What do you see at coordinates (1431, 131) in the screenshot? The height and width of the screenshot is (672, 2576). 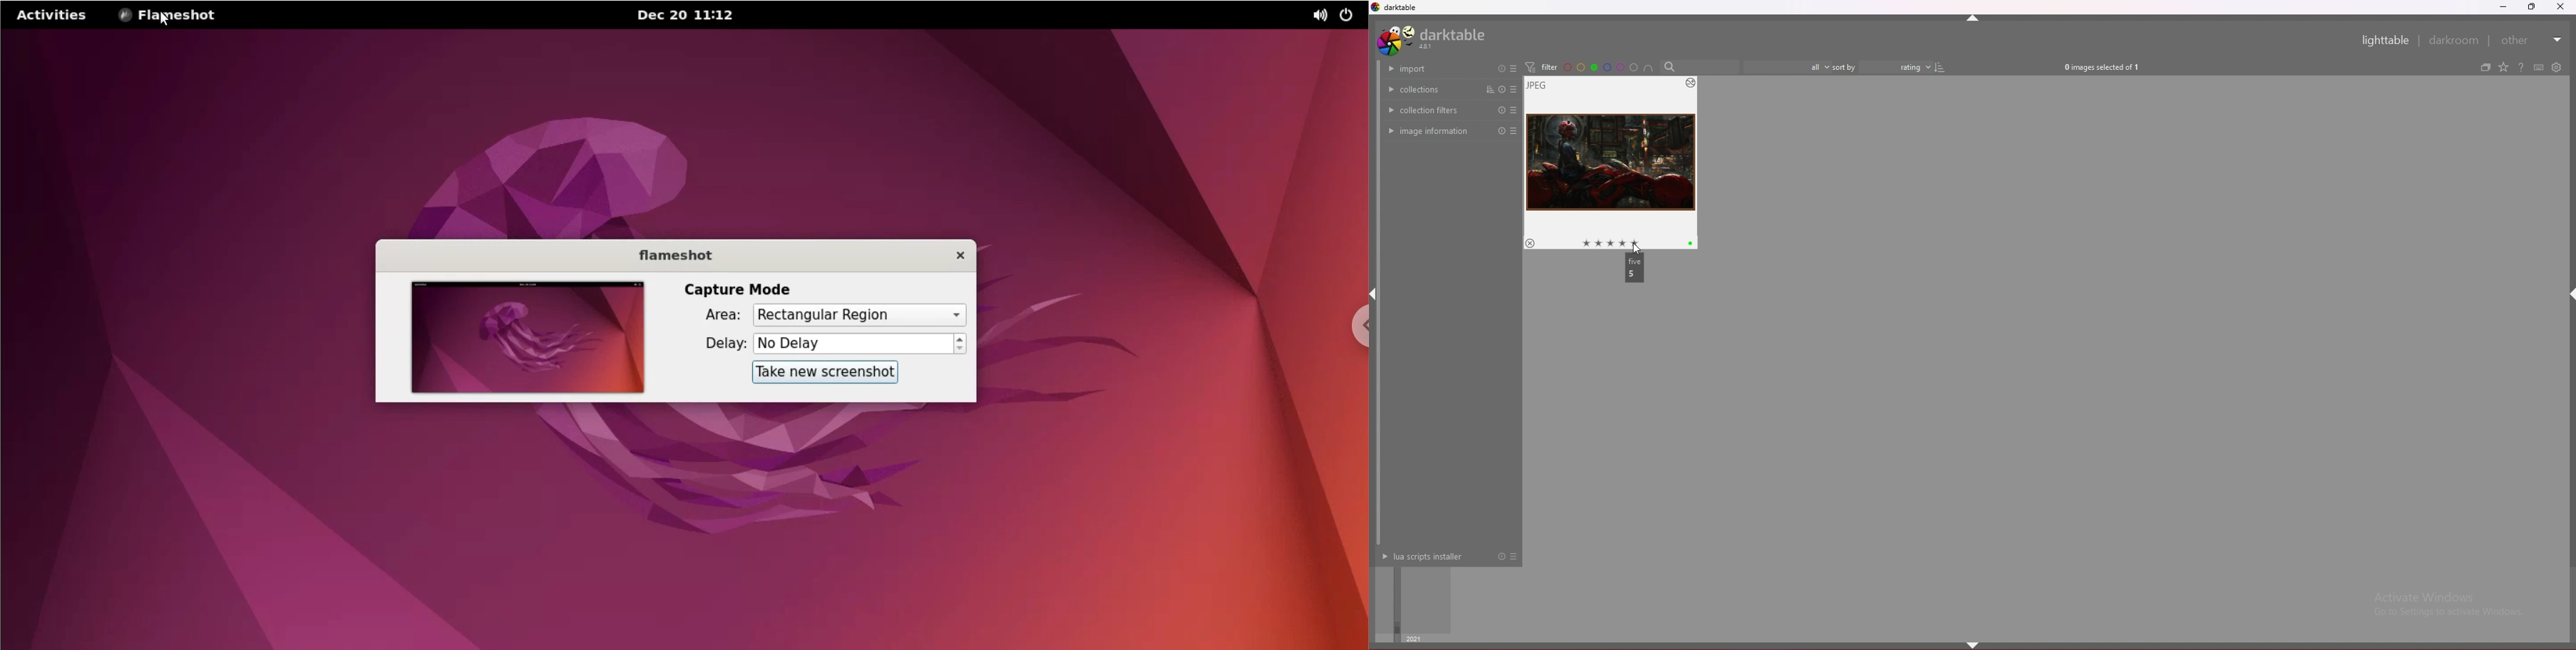 I see `image info` at bounding box center [1431, 131].